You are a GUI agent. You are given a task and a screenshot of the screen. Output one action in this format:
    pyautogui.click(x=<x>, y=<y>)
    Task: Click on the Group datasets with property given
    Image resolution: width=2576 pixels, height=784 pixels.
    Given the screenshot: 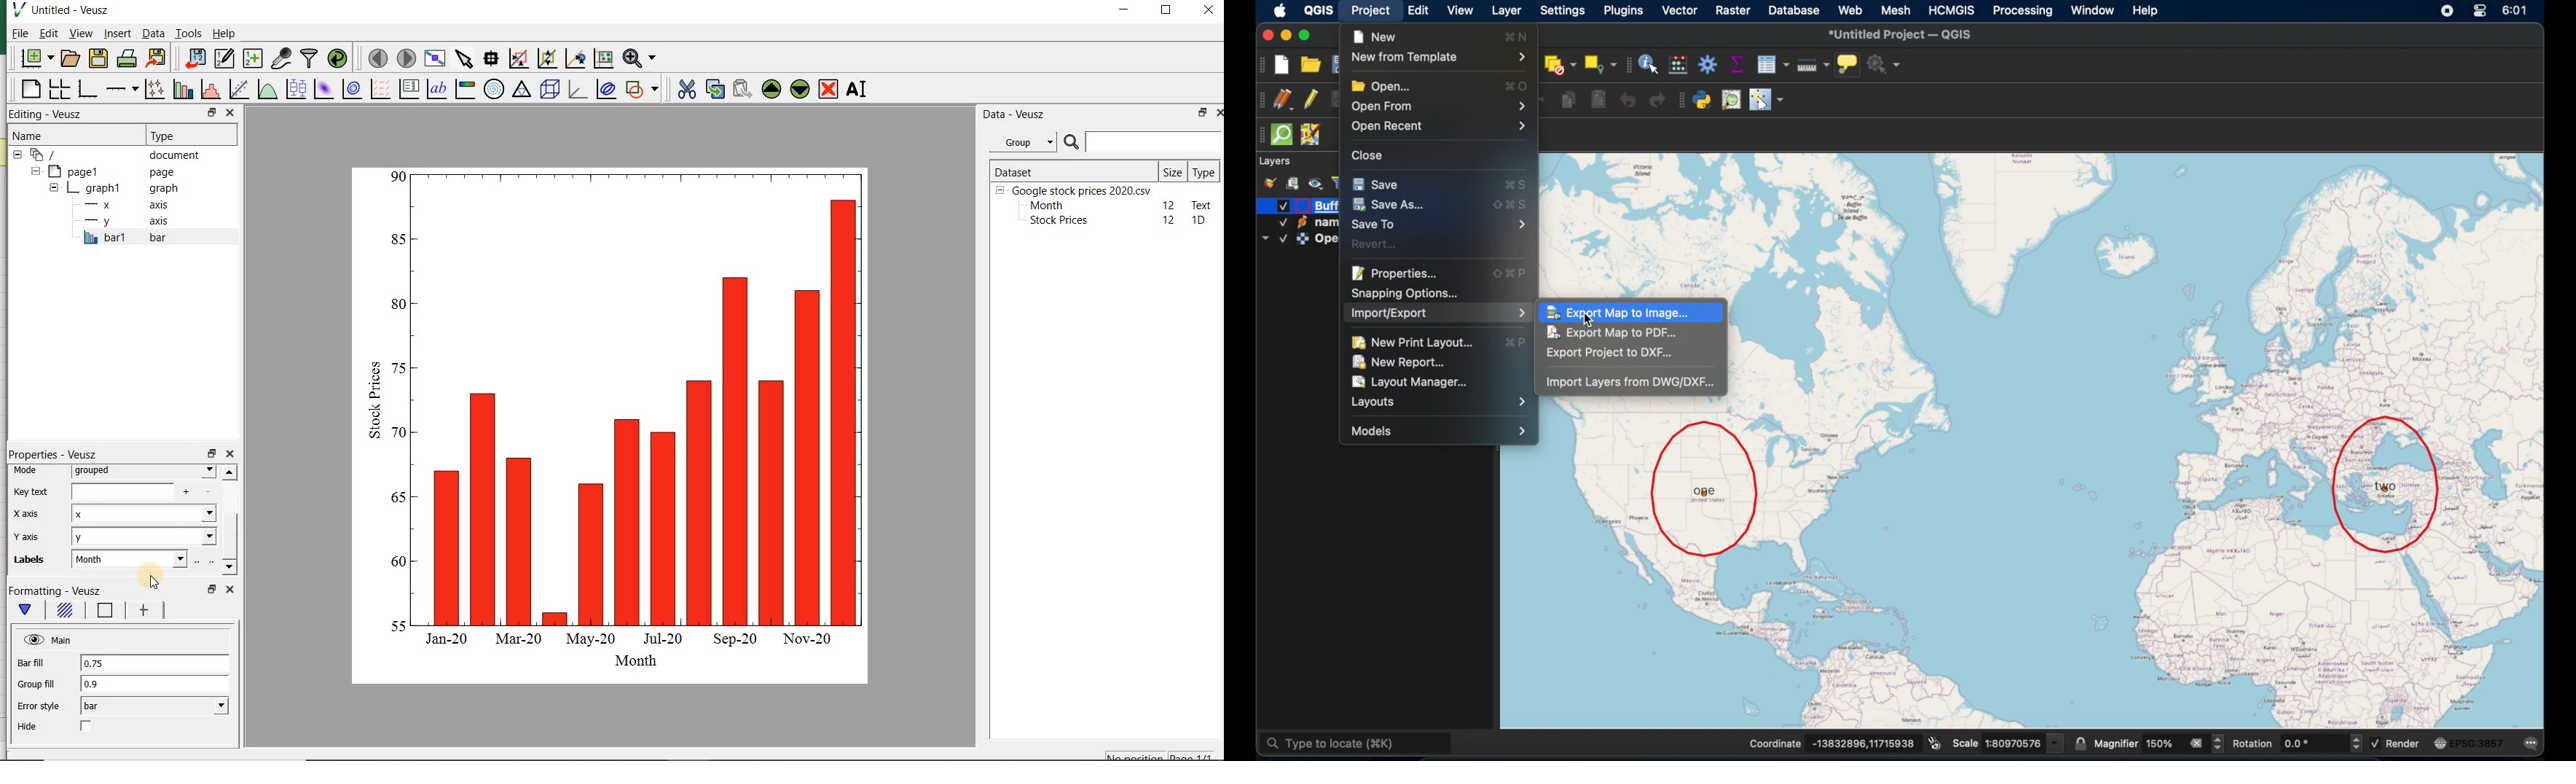 What is the action you would take?
    pyautogui.click(x=1018, y=142)
    